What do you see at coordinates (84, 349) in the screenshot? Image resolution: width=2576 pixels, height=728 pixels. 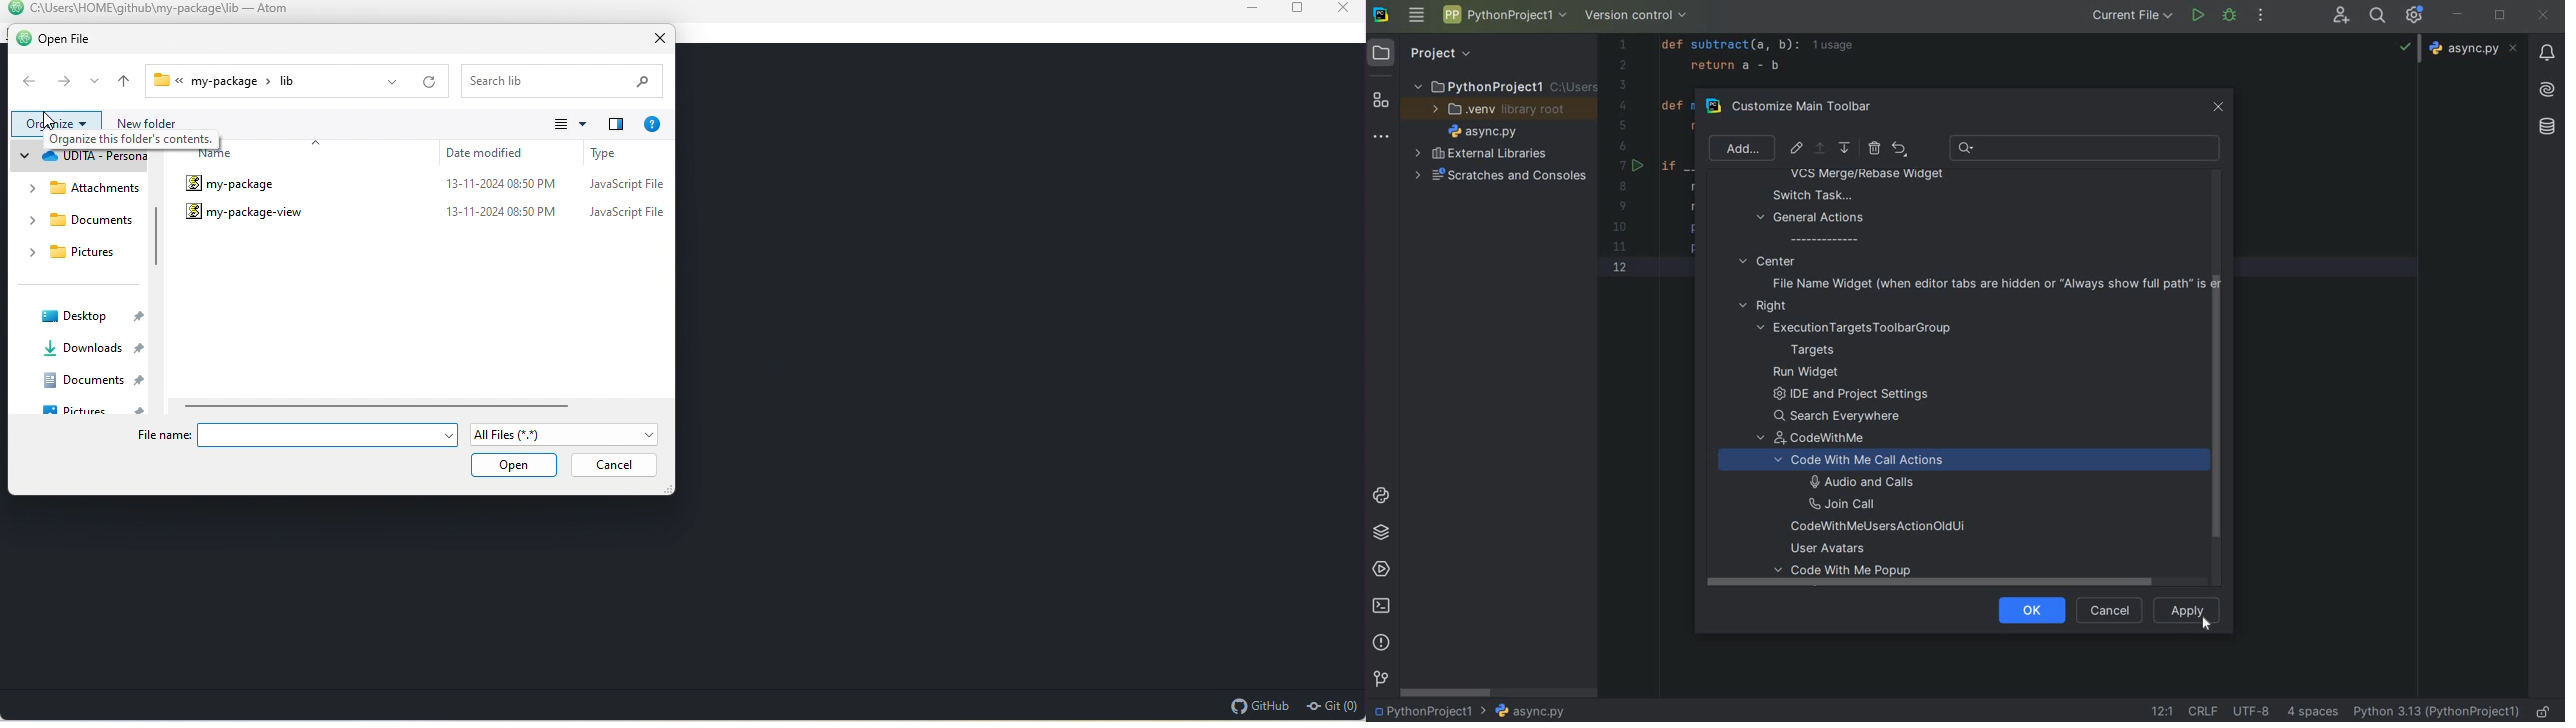 I see `downloads` at bounding box center [84, 349].